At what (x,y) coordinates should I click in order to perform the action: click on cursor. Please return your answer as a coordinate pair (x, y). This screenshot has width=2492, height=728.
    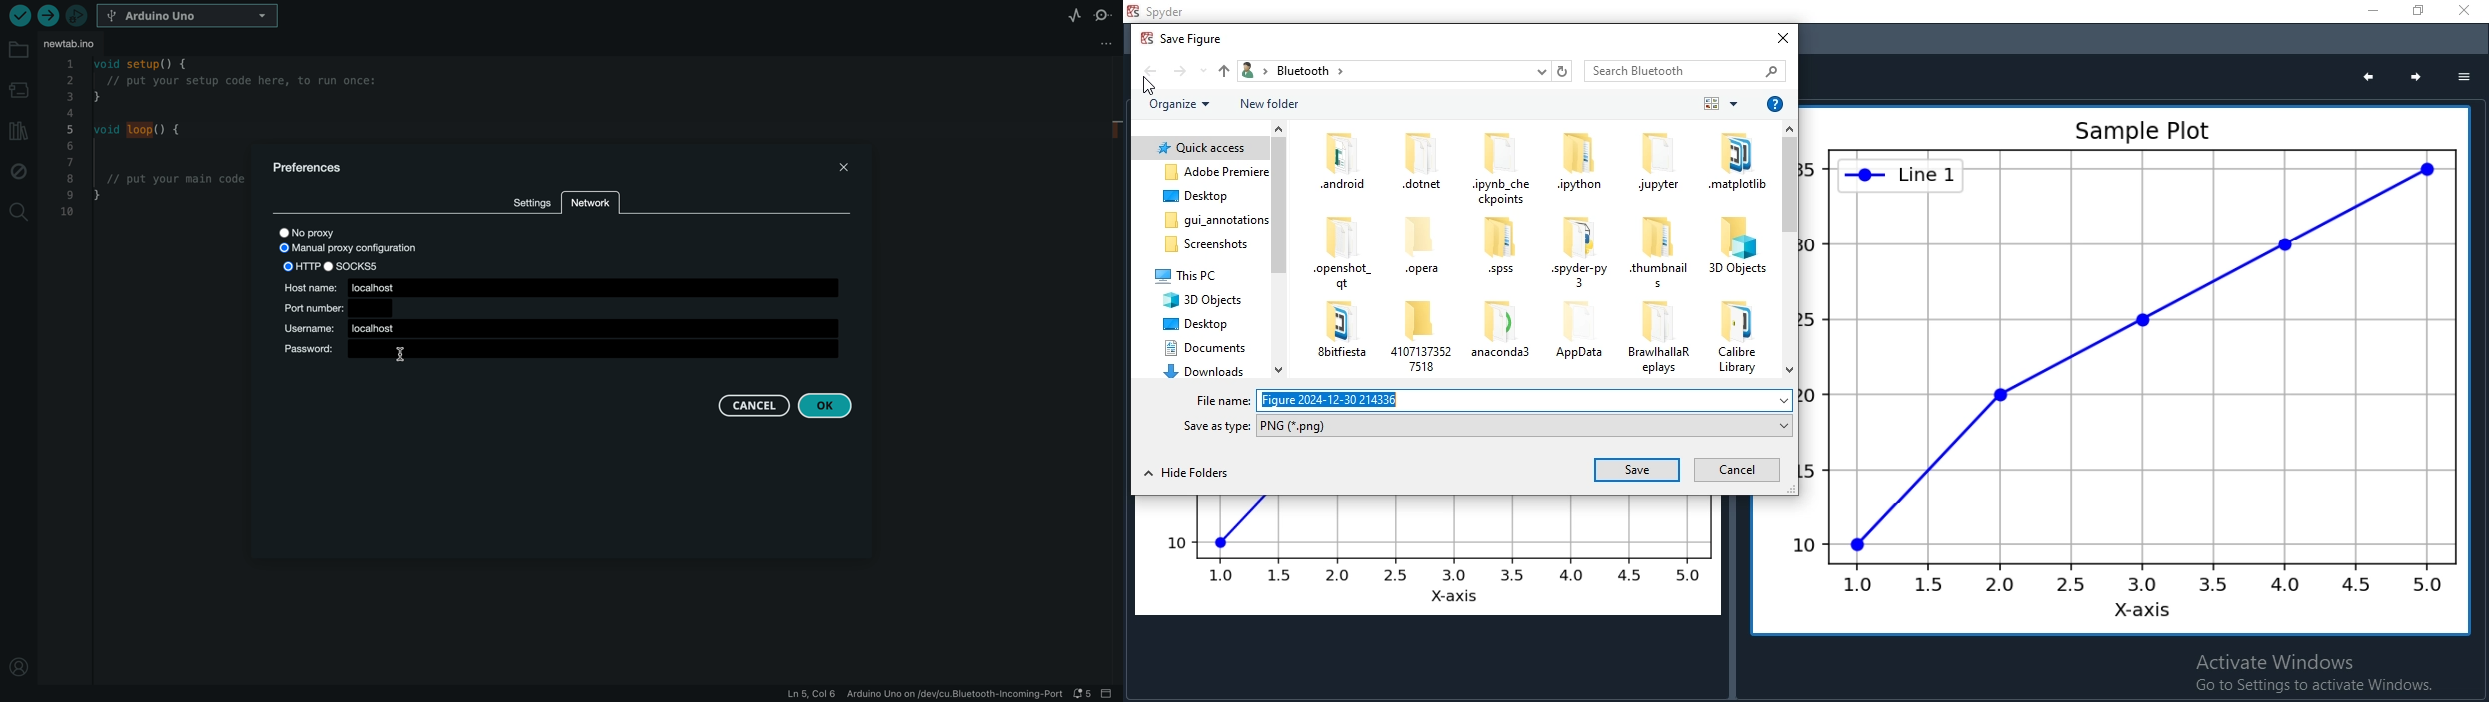
    Looking at the image, I should click on (1151, 86).